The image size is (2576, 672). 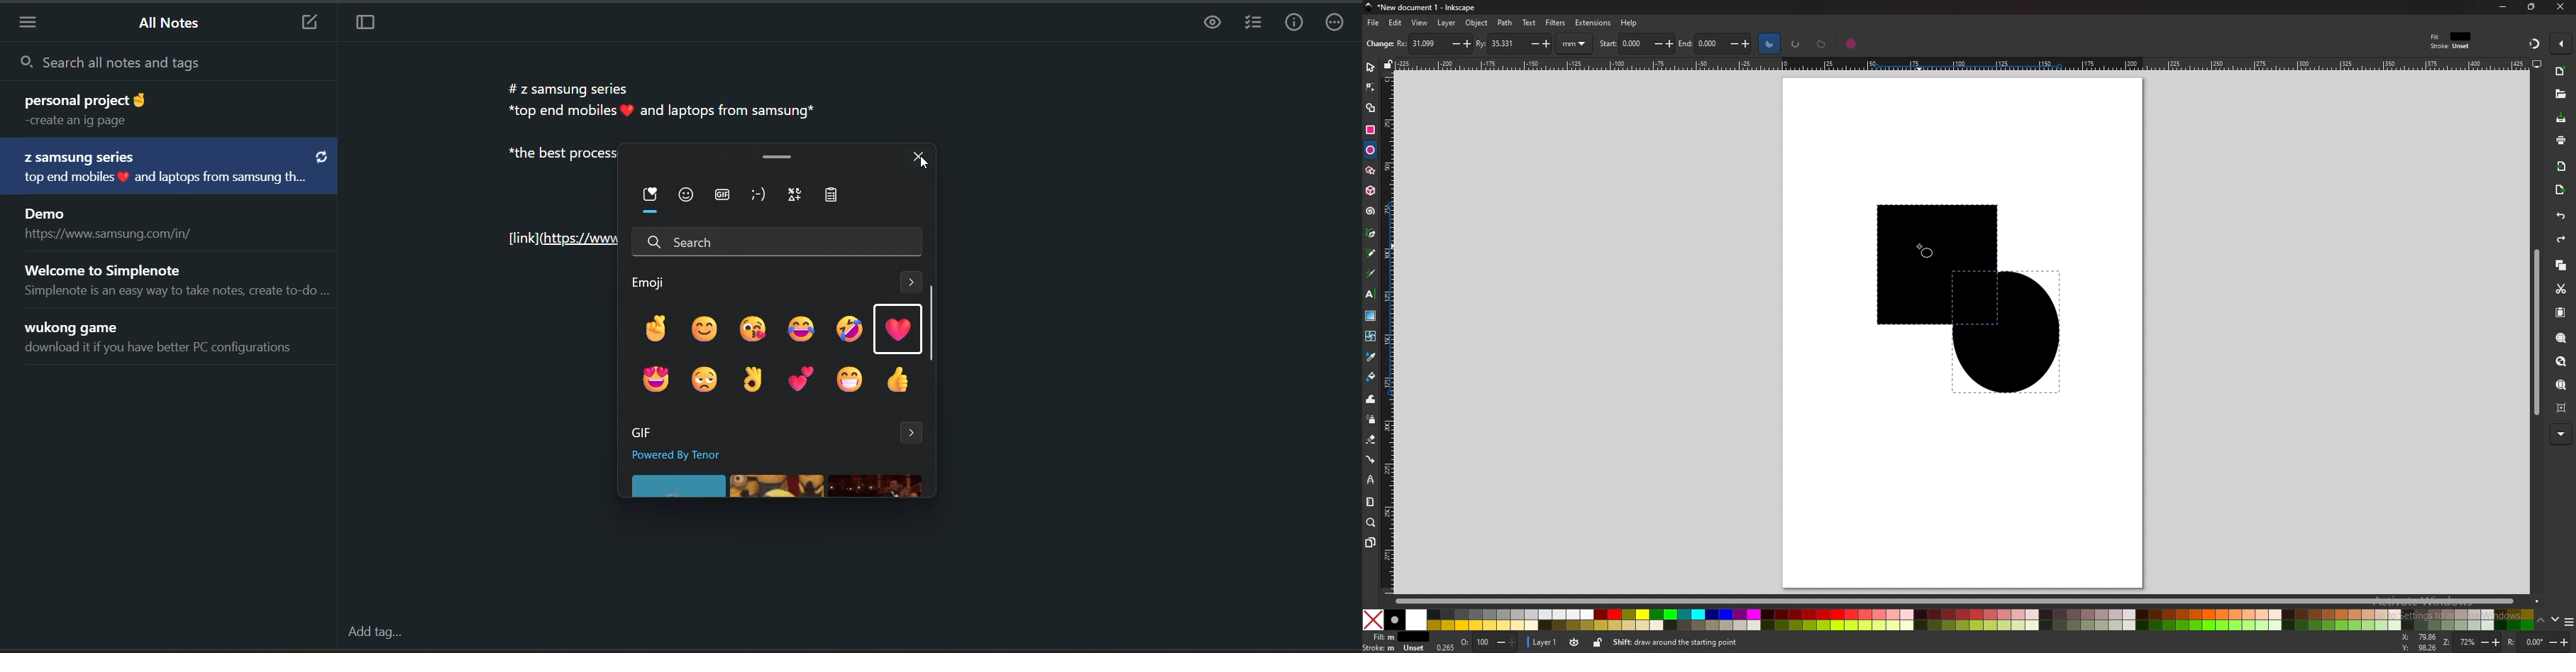 What do you see at coordinates (653, 100) in the screenshot?
I see `data in the current note` at bounding box center [653, 100].